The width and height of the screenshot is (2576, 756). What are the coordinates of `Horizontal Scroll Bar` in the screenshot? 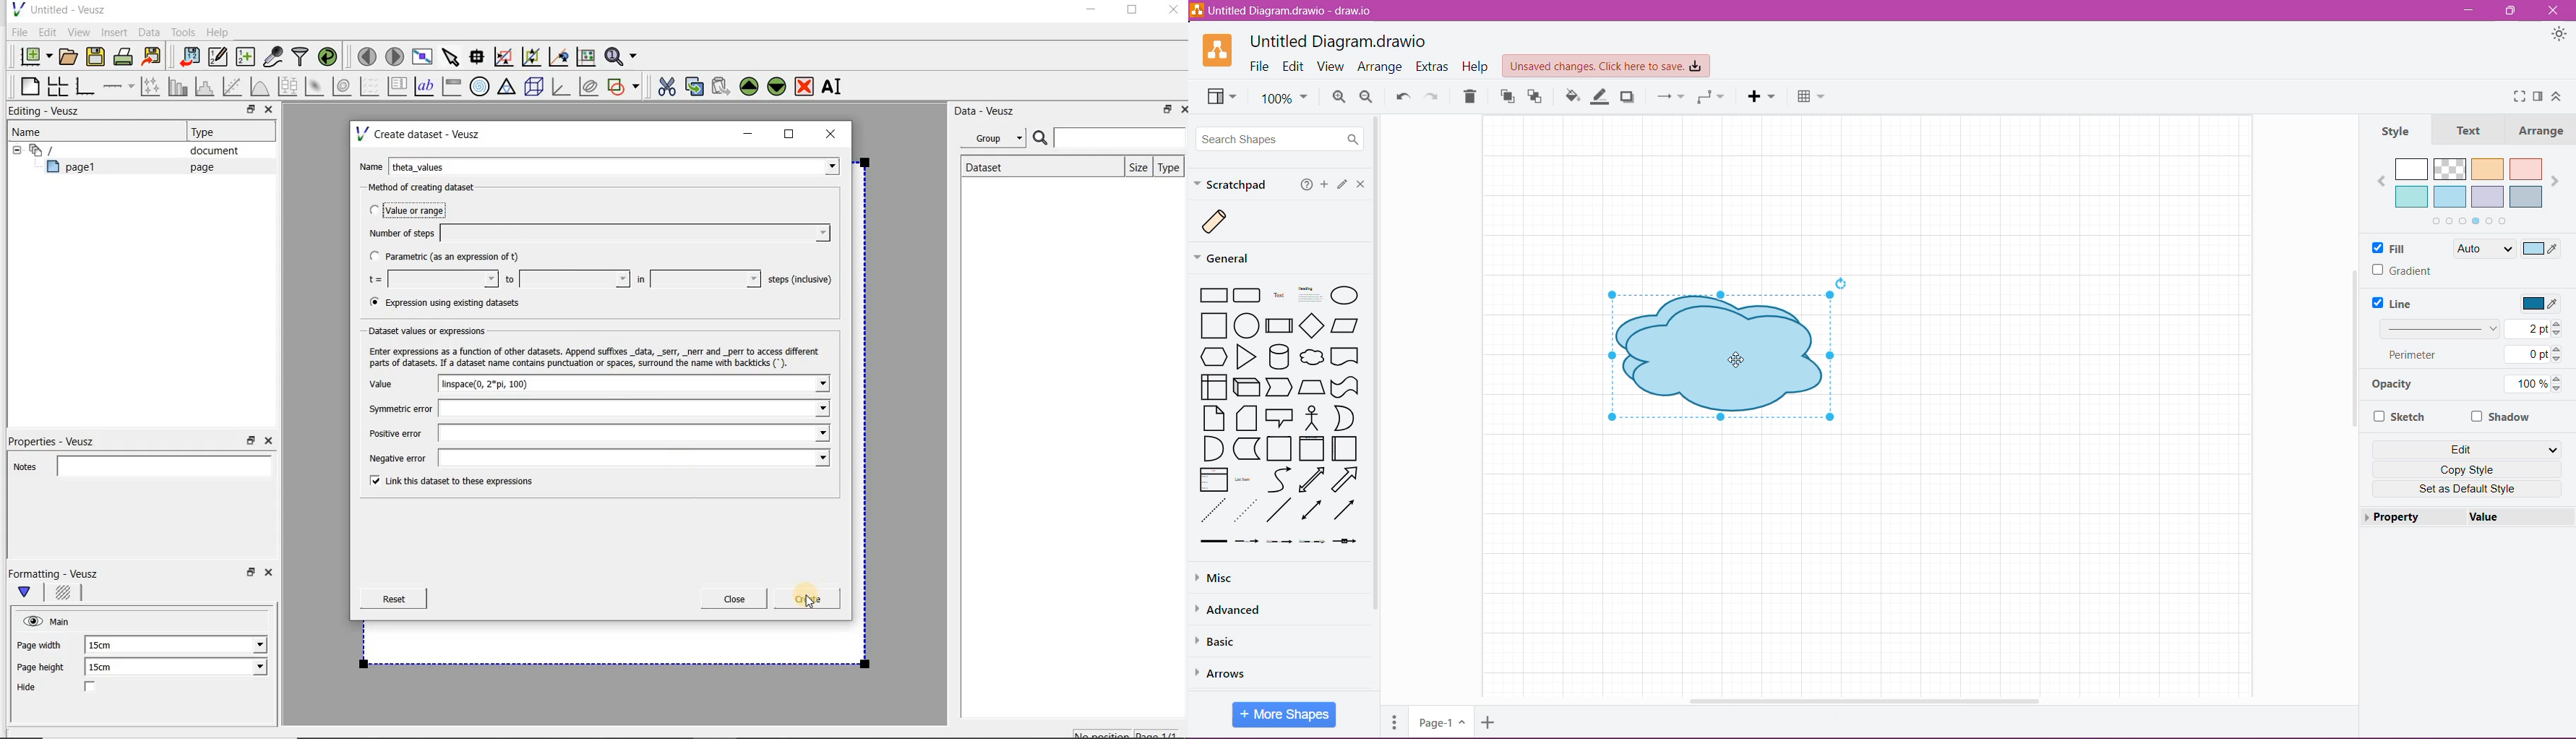 It's located at (1863, 701).